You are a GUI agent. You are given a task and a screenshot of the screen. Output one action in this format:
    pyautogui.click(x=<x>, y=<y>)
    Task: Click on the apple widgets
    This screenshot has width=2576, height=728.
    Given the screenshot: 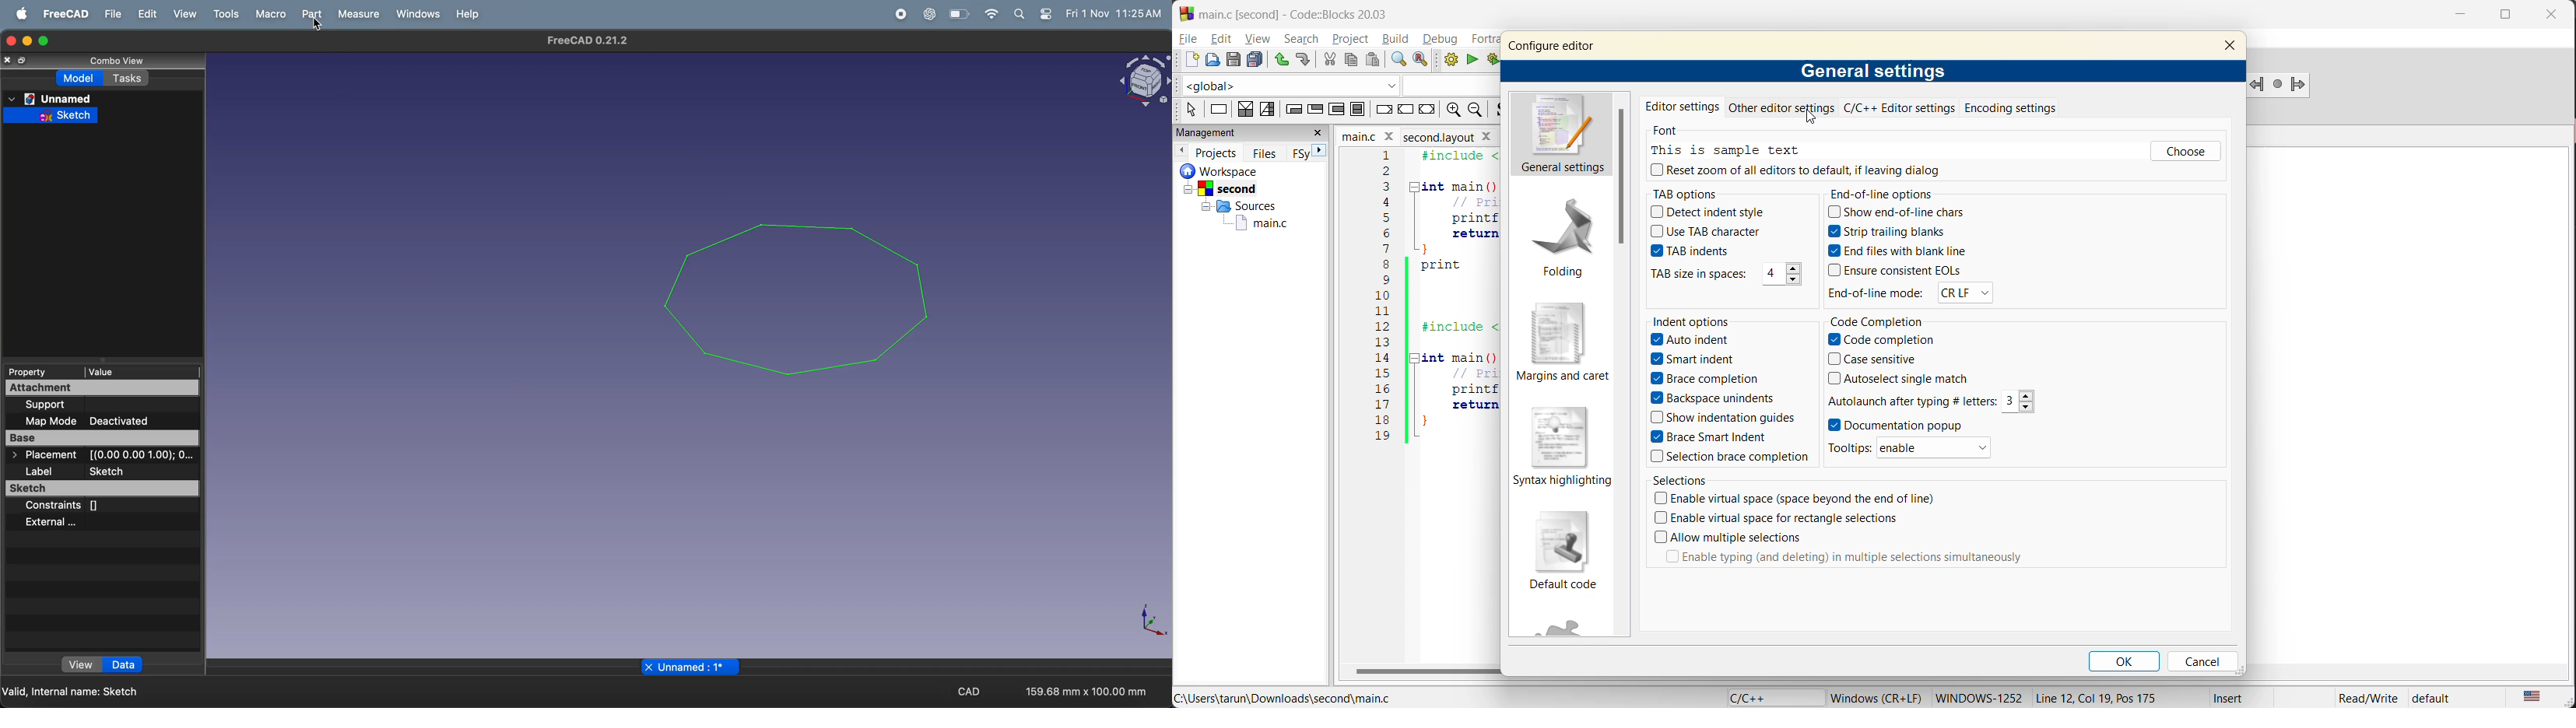 What is the action you would take?
    pyautogui.click(x=1046, y=13)
    